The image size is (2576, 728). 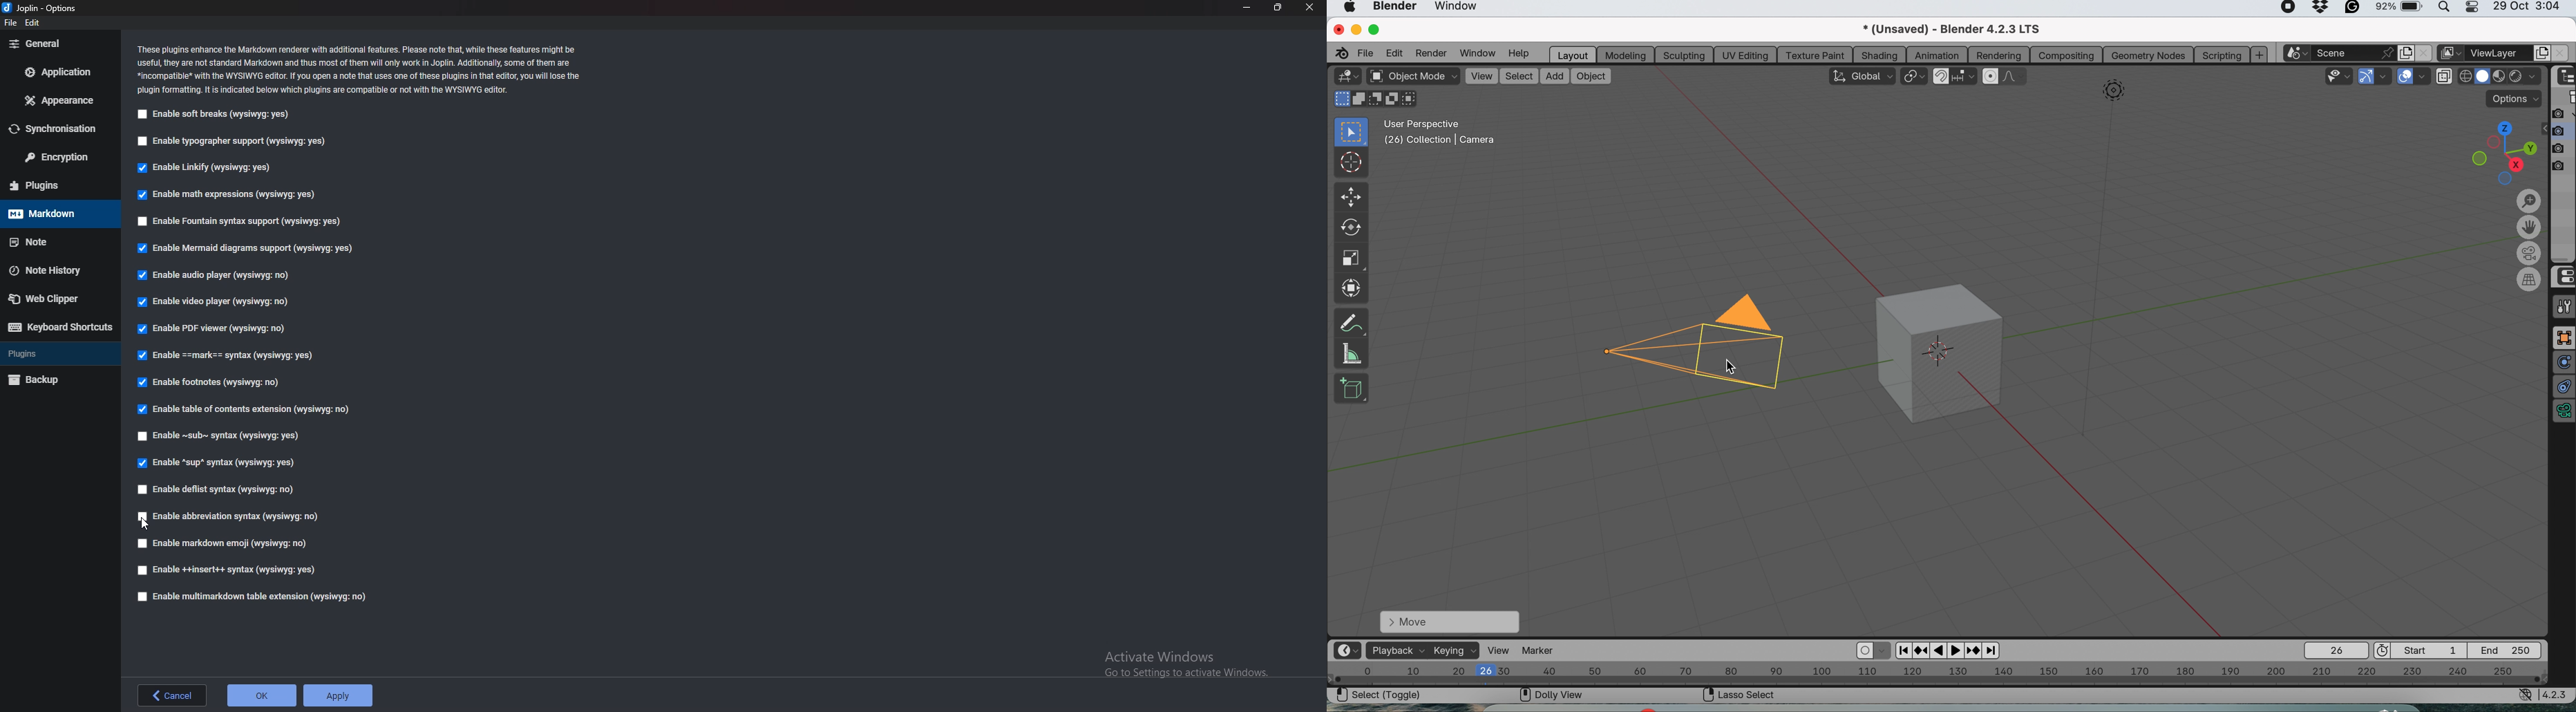 What do you see at coordinates (1396, 53) in the screenshot?
I see `edit` at bounding box center [1396, 53].